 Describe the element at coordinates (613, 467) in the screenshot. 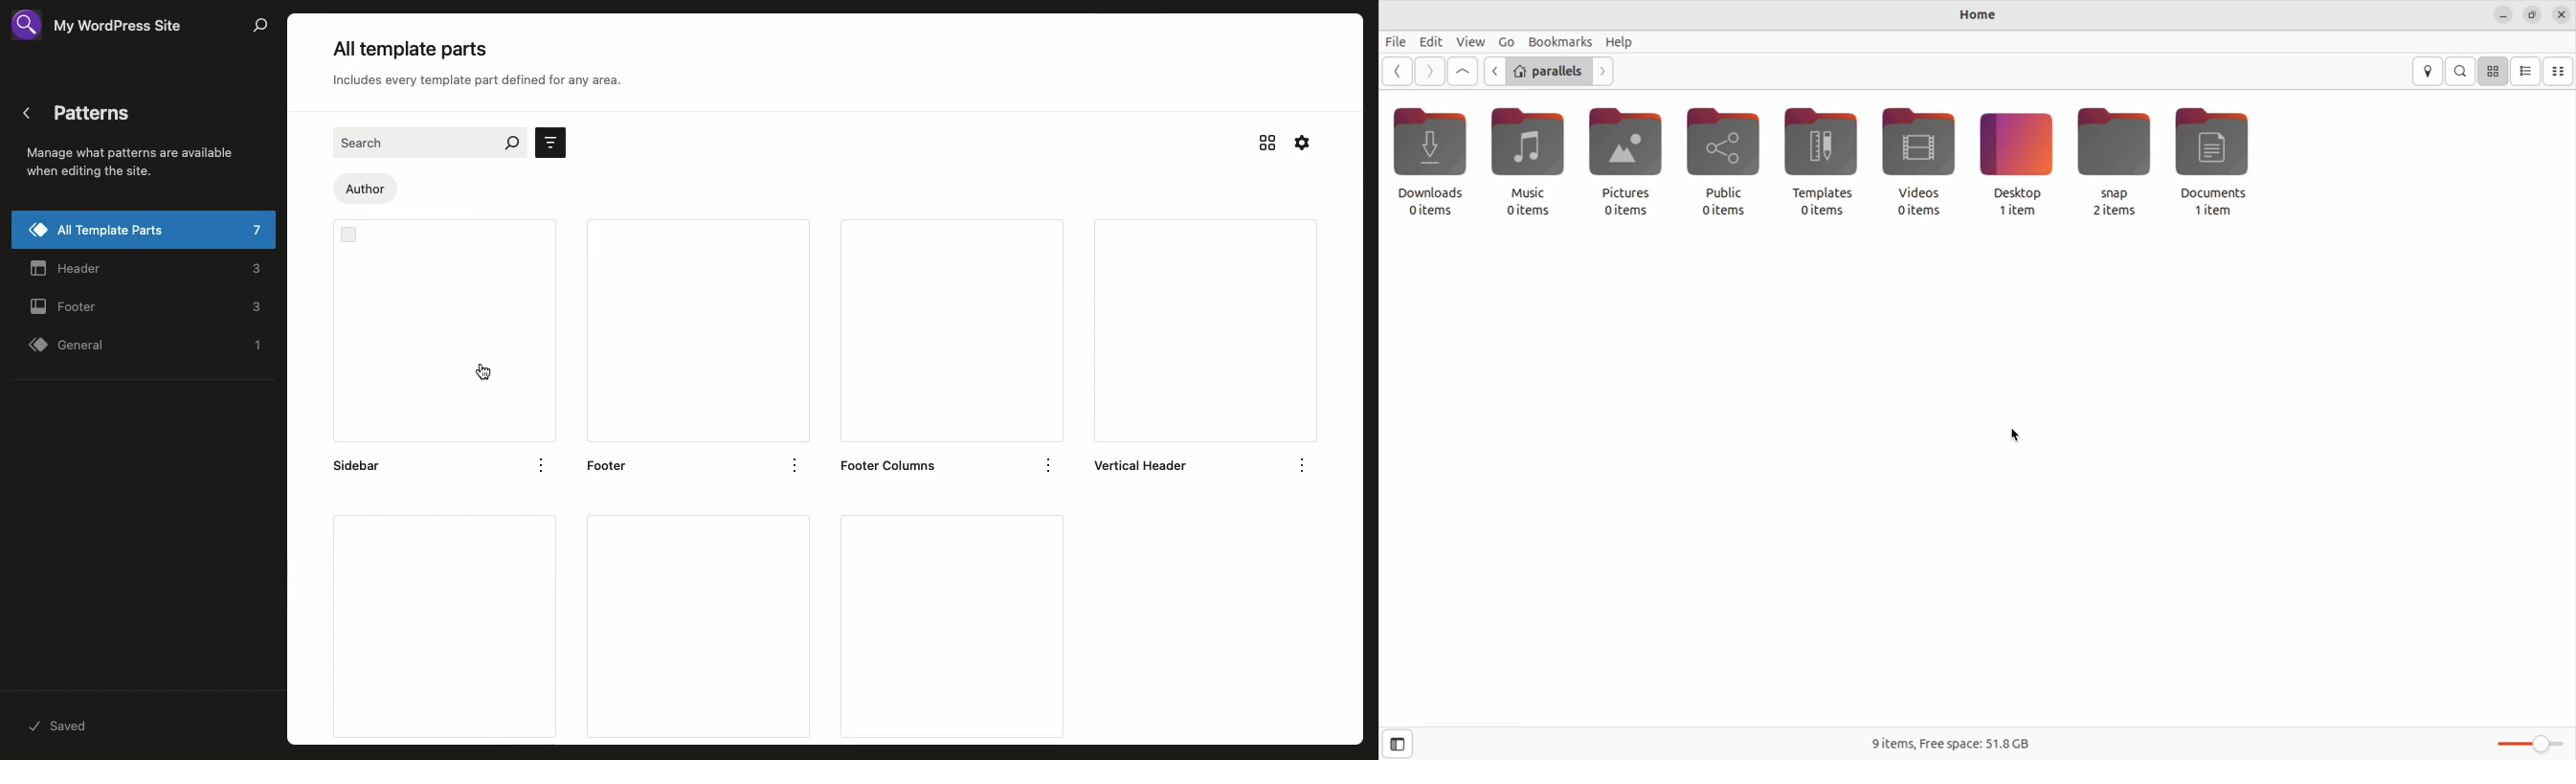

I see `footer` at that location.